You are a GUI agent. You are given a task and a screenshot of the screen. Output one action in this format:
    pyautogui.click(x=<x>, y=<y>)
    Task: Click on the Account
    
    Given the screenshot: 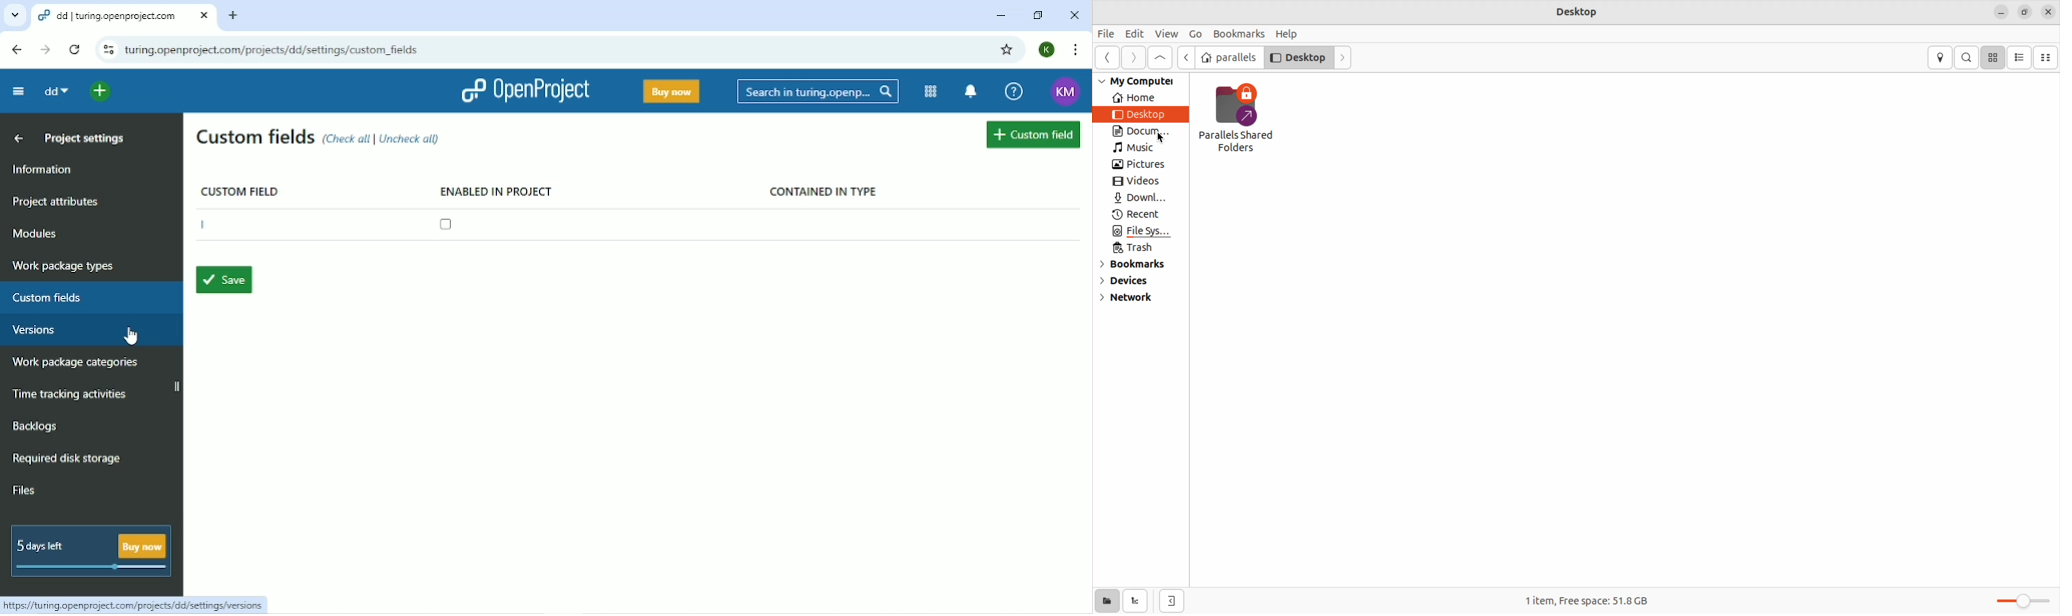 What is the action you would take?
    pyautogui.click(x=1049, y=49)
    